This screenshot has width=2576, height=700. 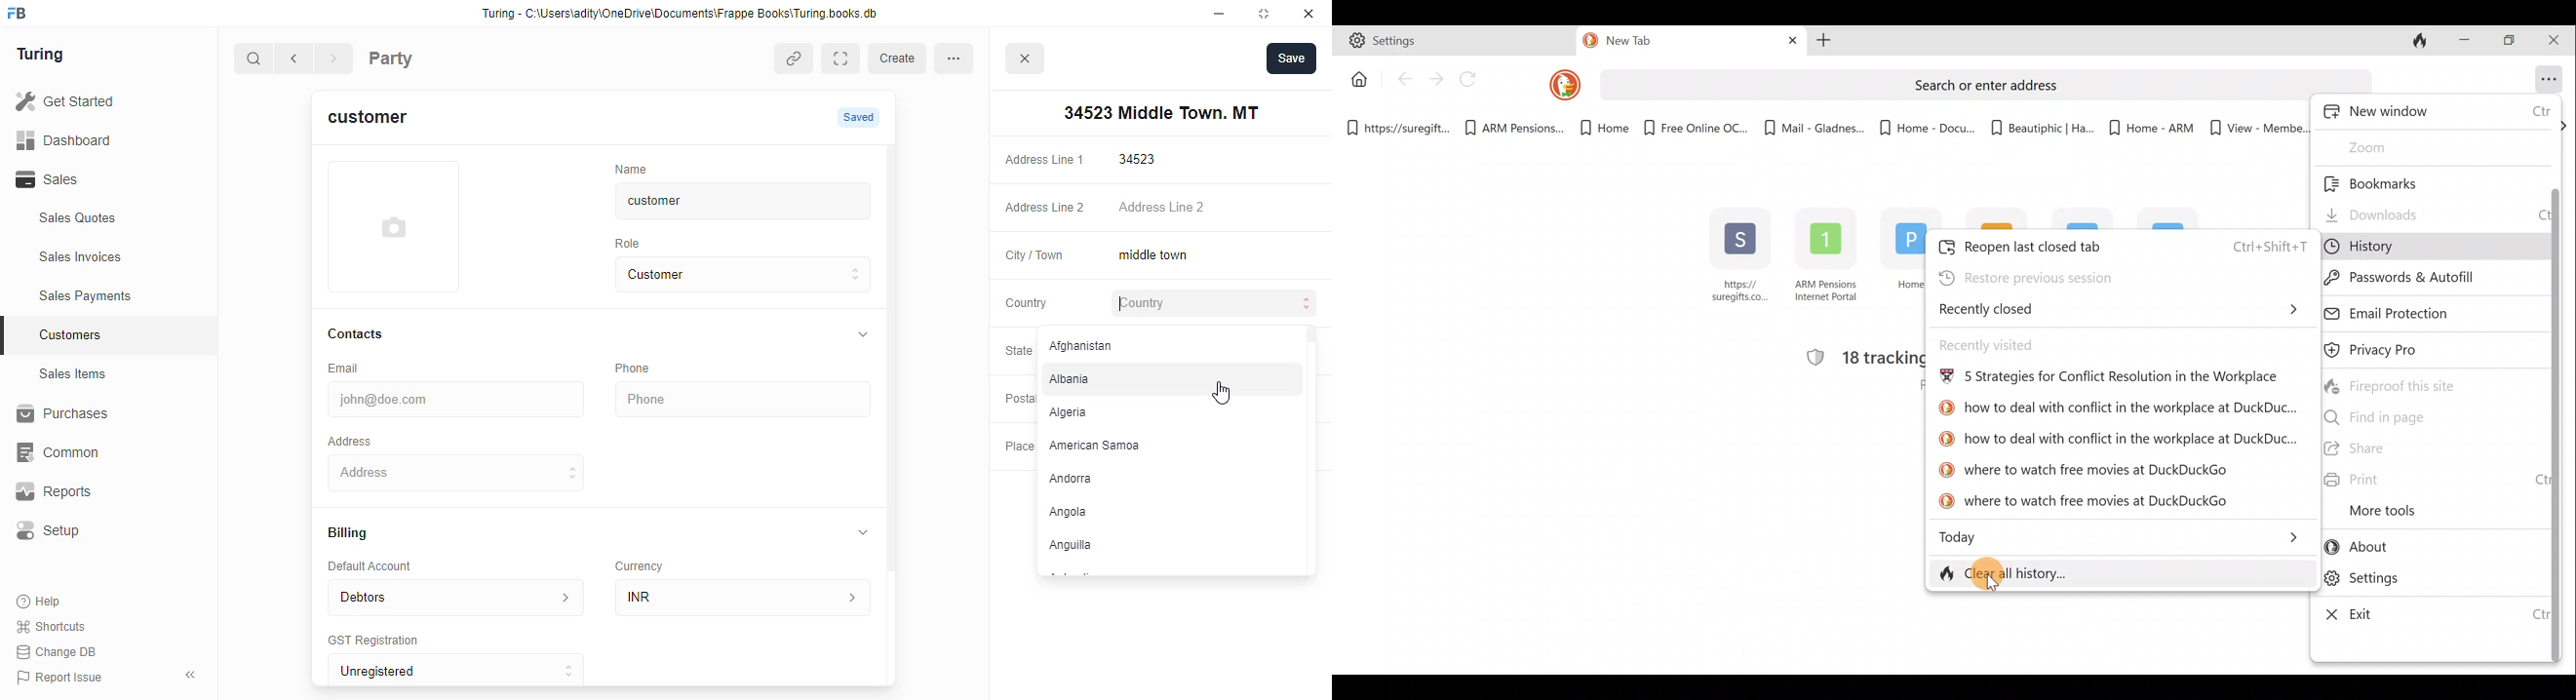 What do you see at coordinates (1028, 61) in the screenshot?
I see `close` at bounding box center [1028, 61].